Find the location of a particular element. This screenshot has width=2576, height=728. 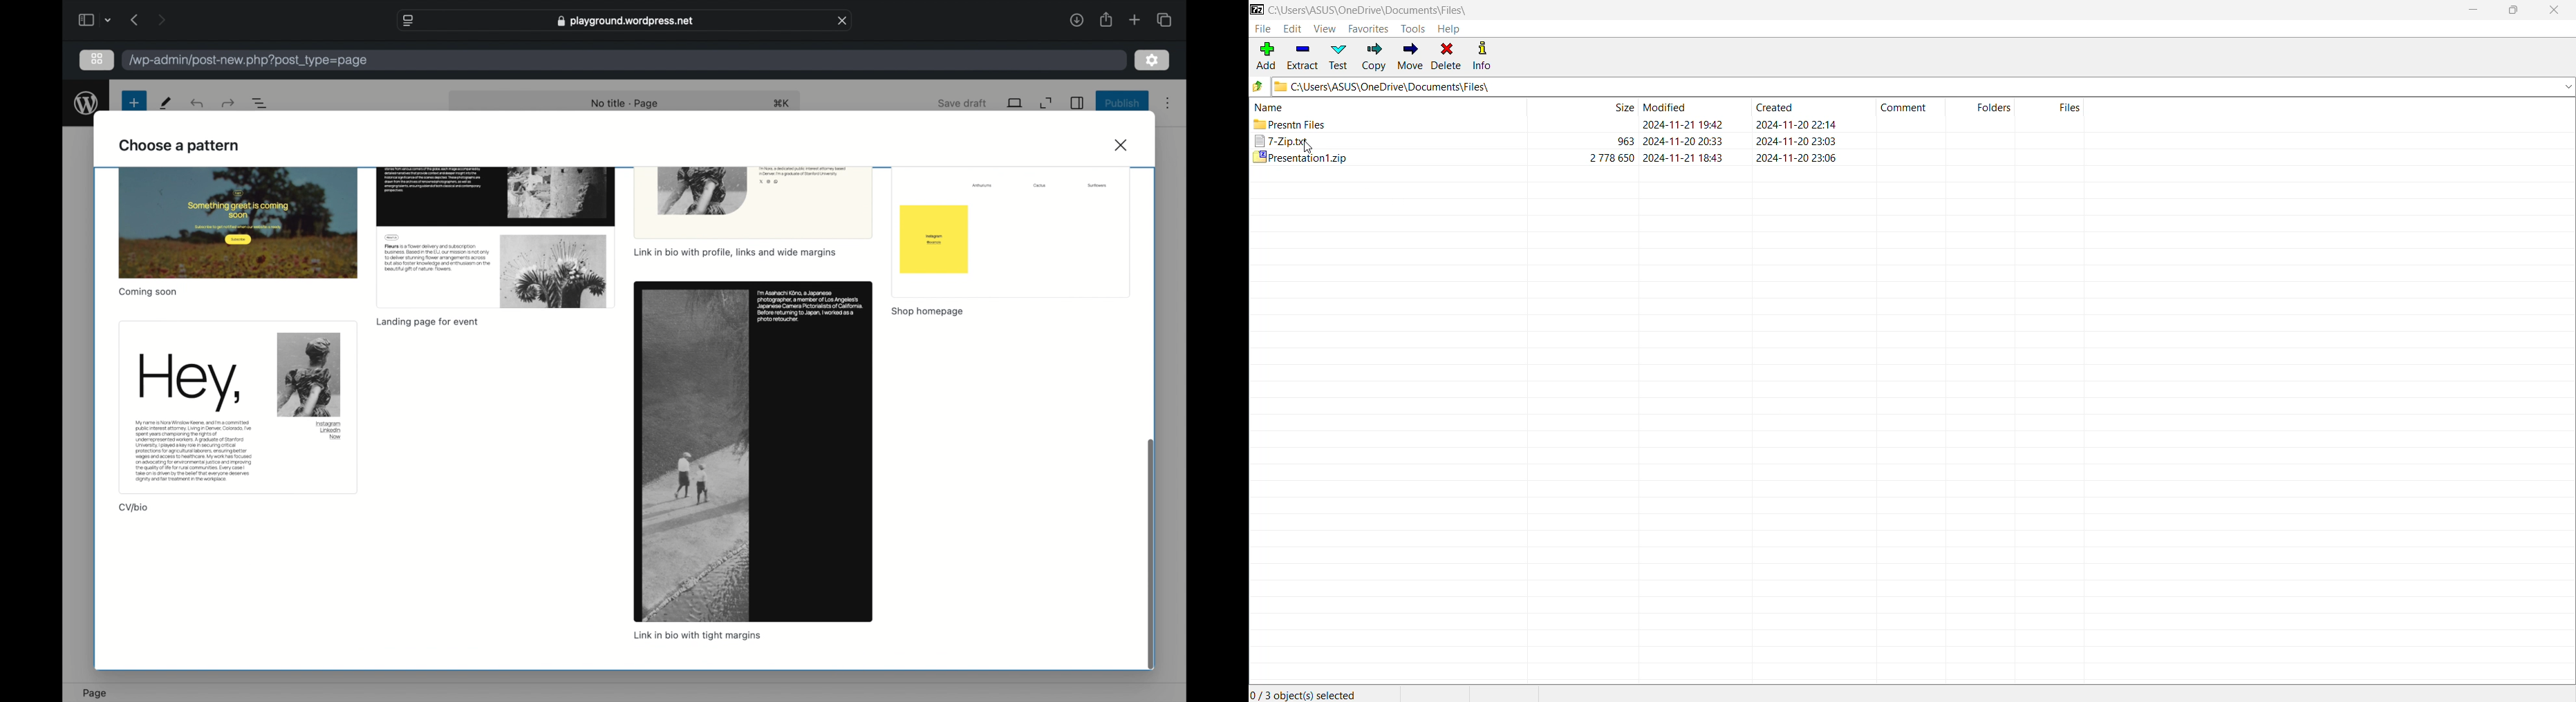

new tab is located at coordinates (1134, 20).